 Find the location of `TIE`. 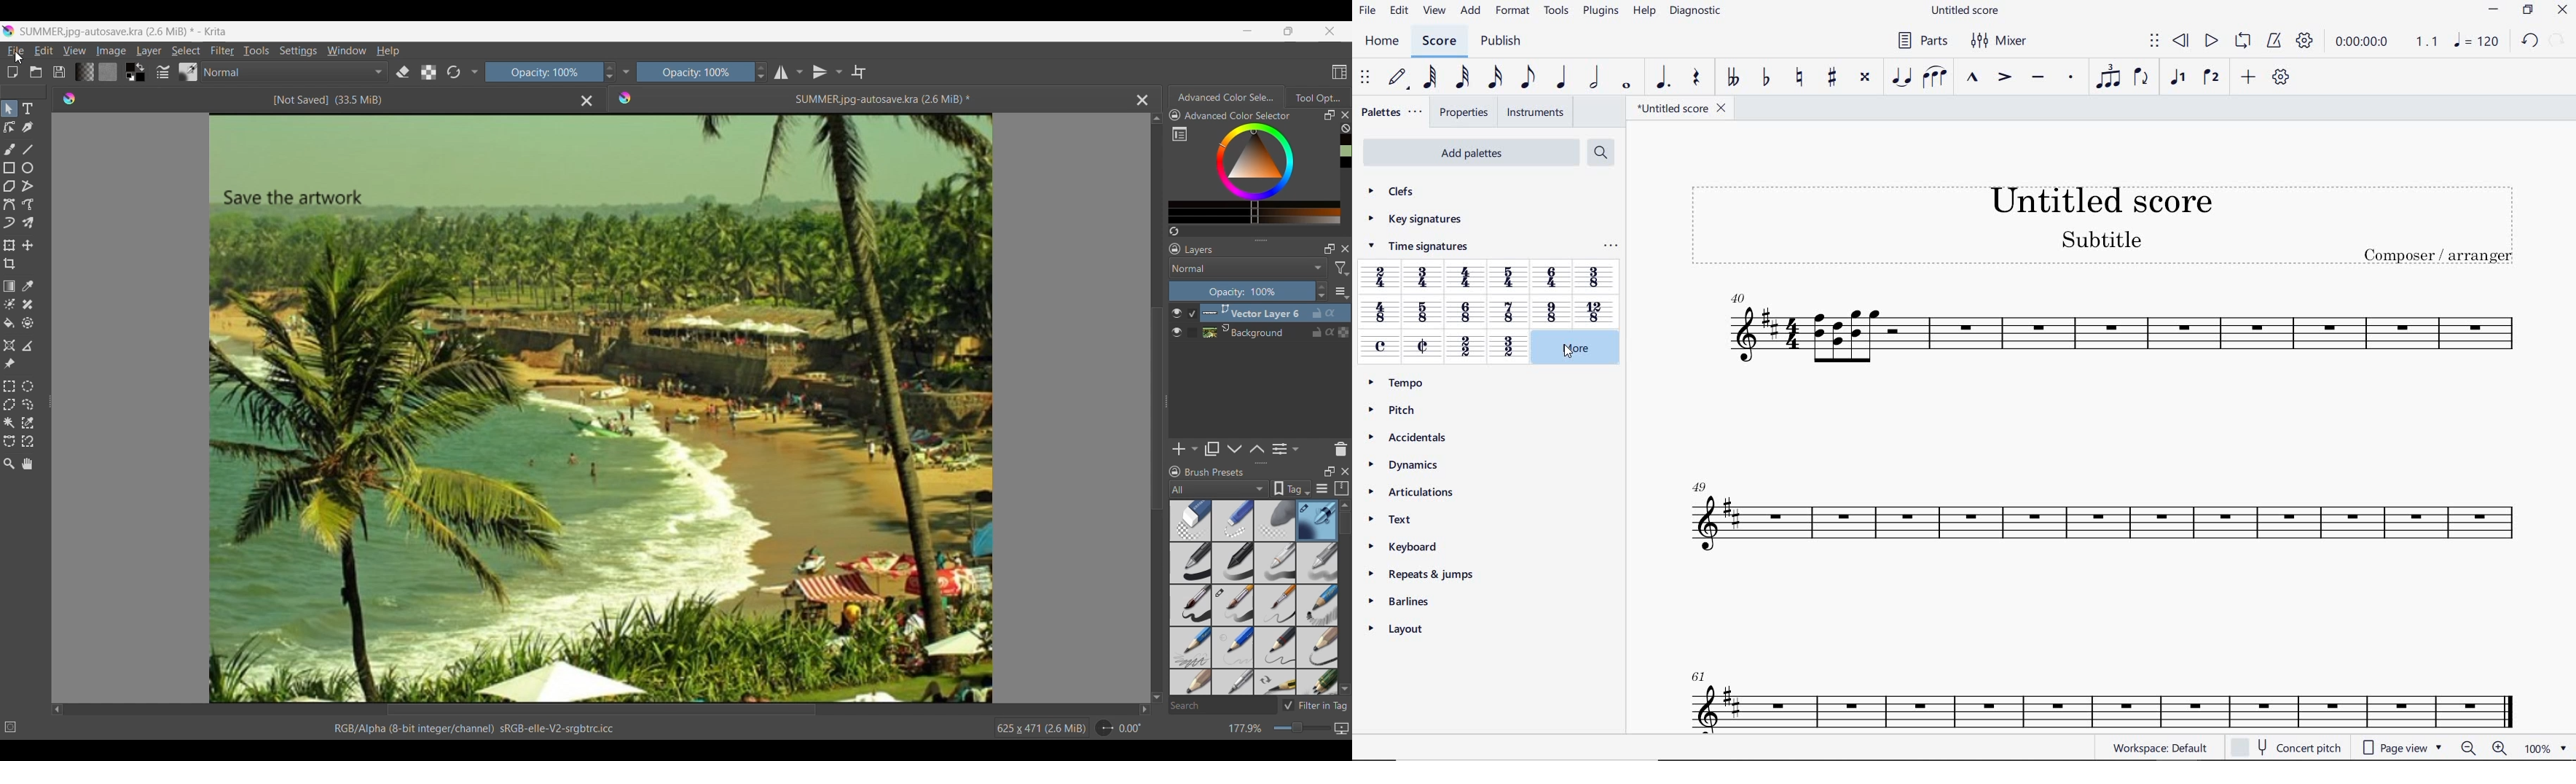

TIE is located at coordinates (1901, 76).